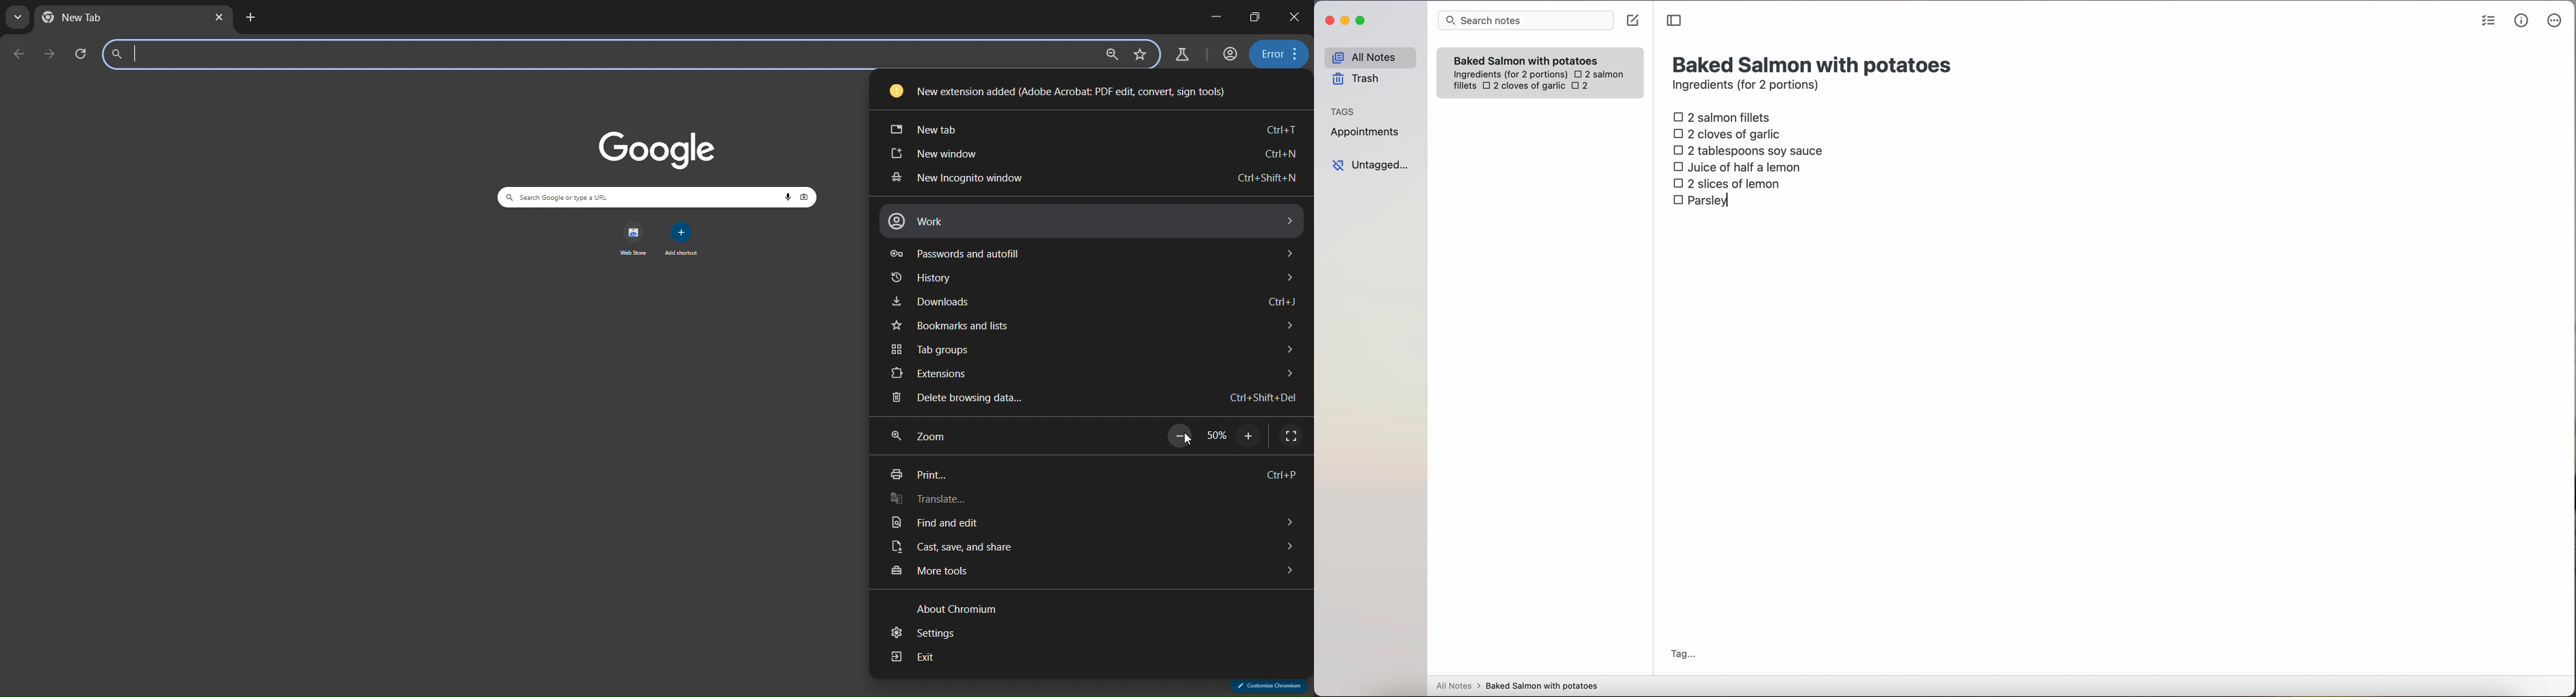 This screenshot has height=700, width=2576. What do you see at coordinates (1181, 55) in the screenshot?
I see `search labs` at bounding box center [1181, 55].